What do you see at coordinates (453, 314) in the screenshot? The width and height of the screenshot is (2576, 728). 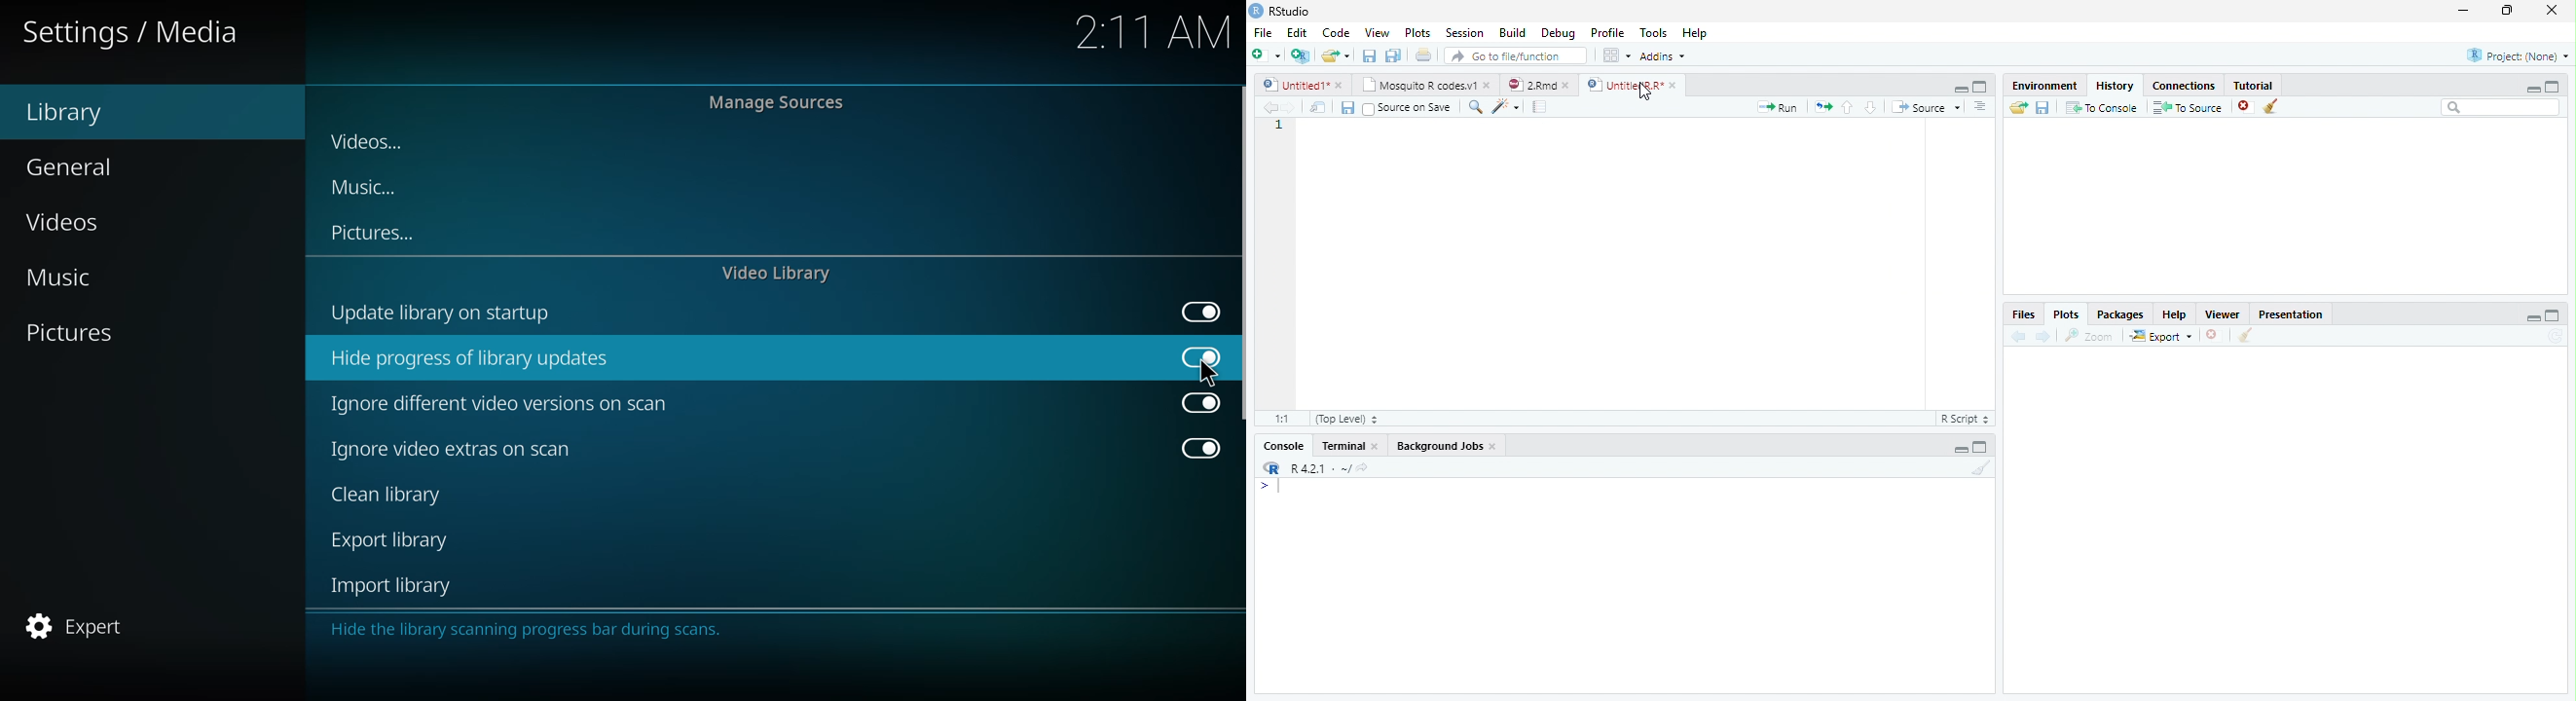 I see `update library on startup` at bounding box center [453, 314].